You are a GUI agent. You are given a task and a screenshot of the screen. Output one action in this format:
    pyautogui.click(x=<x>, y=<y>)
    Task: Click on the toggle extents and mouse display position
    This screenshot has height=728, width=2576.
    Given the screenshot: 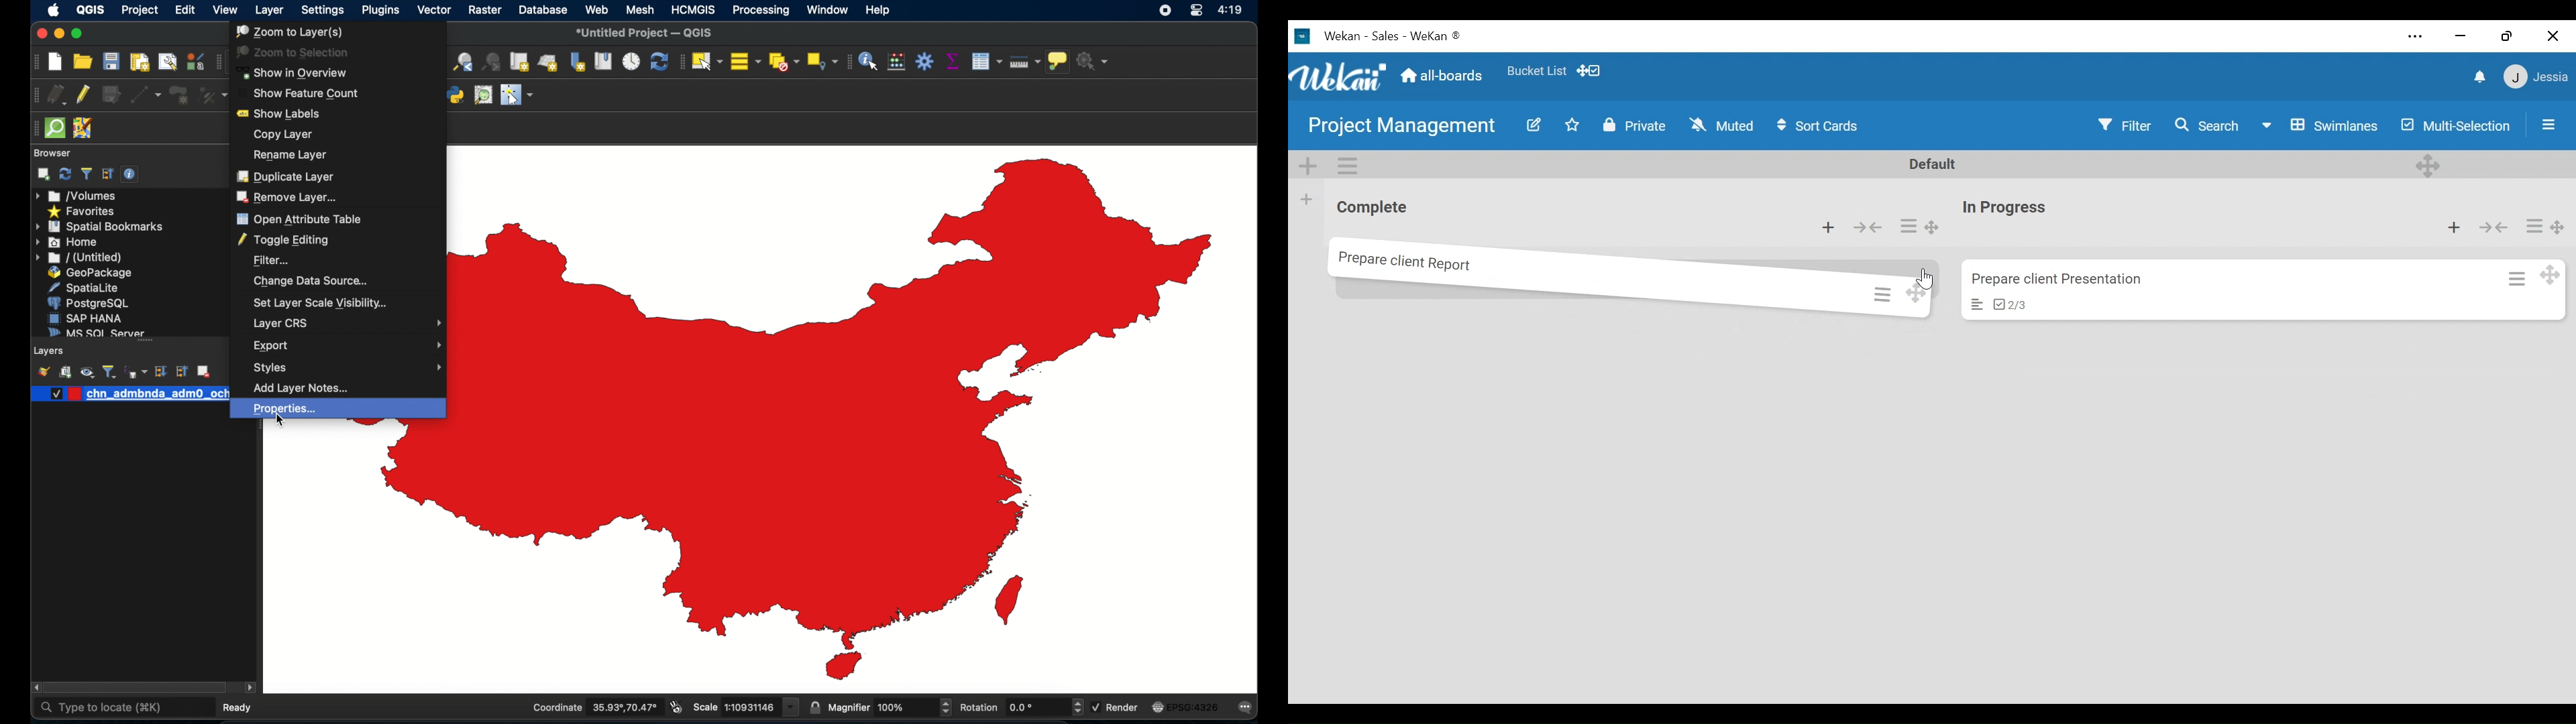 What is the action you would take?
    pyautogui.click(x=676, y=707)
    